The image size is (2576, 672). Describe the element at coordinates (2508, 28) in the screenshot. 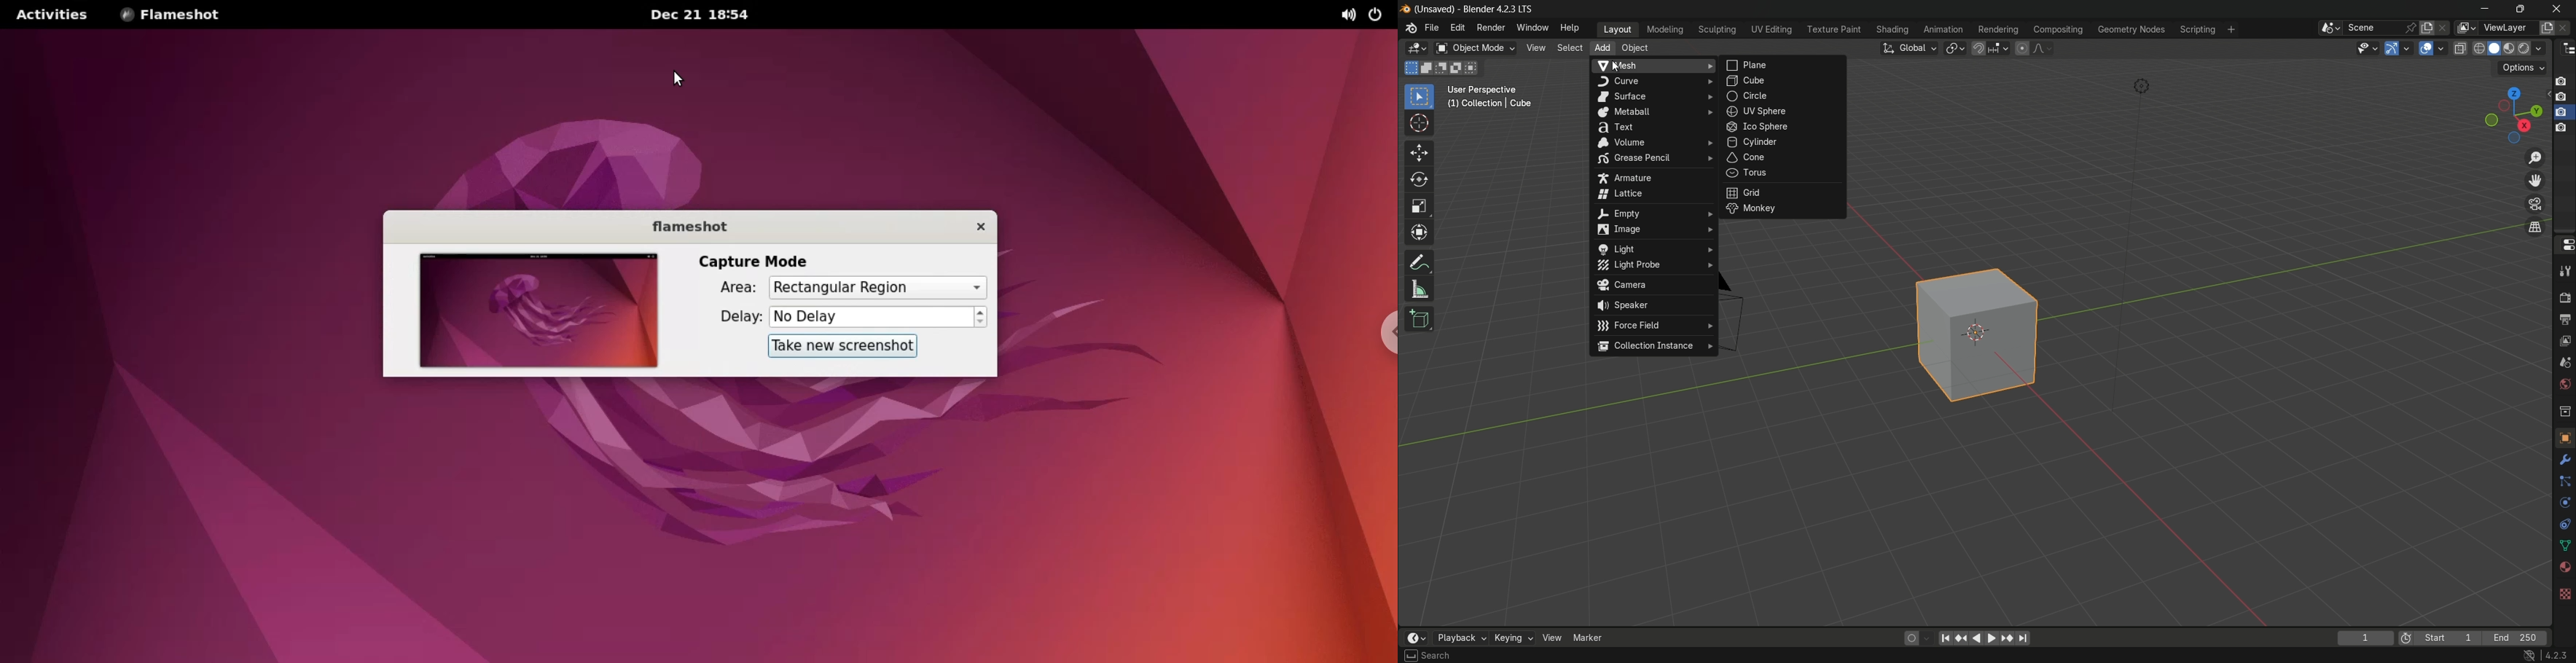

I see `viewLayer` at that location.